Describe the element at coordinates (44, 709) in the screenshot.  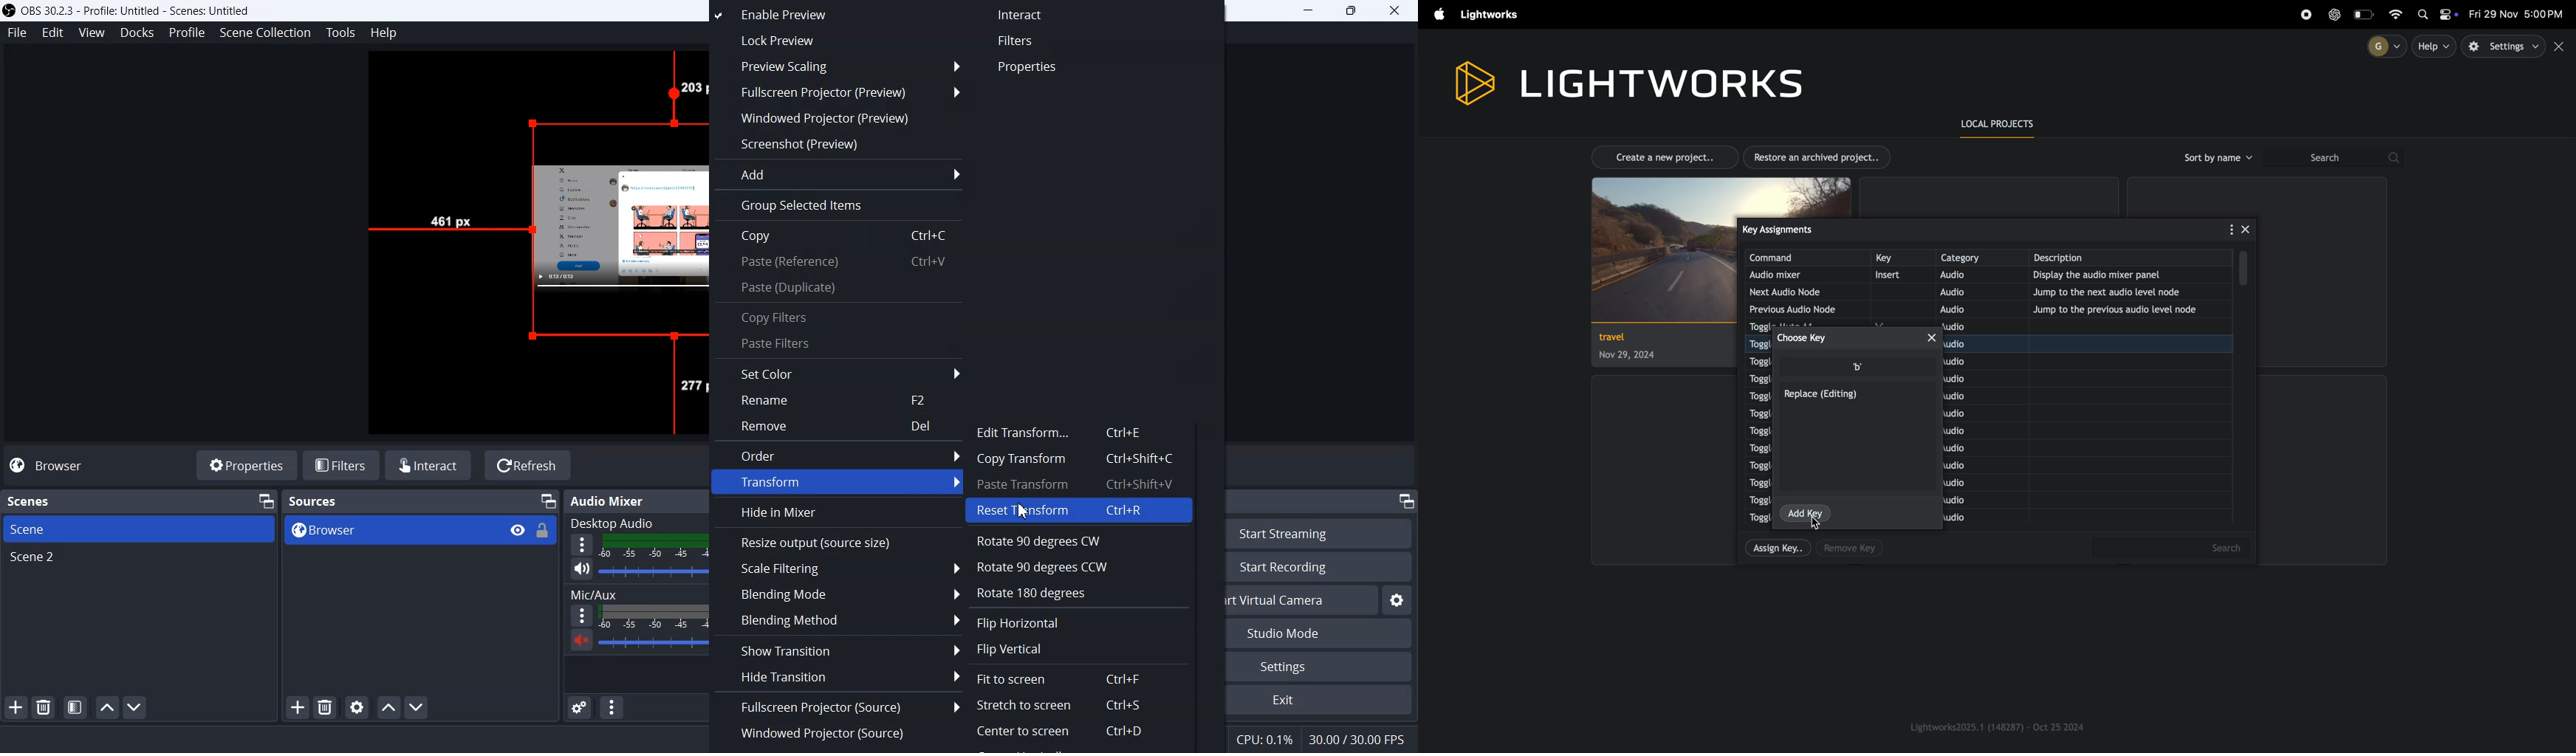
I see `Remove selected scene` at that location.